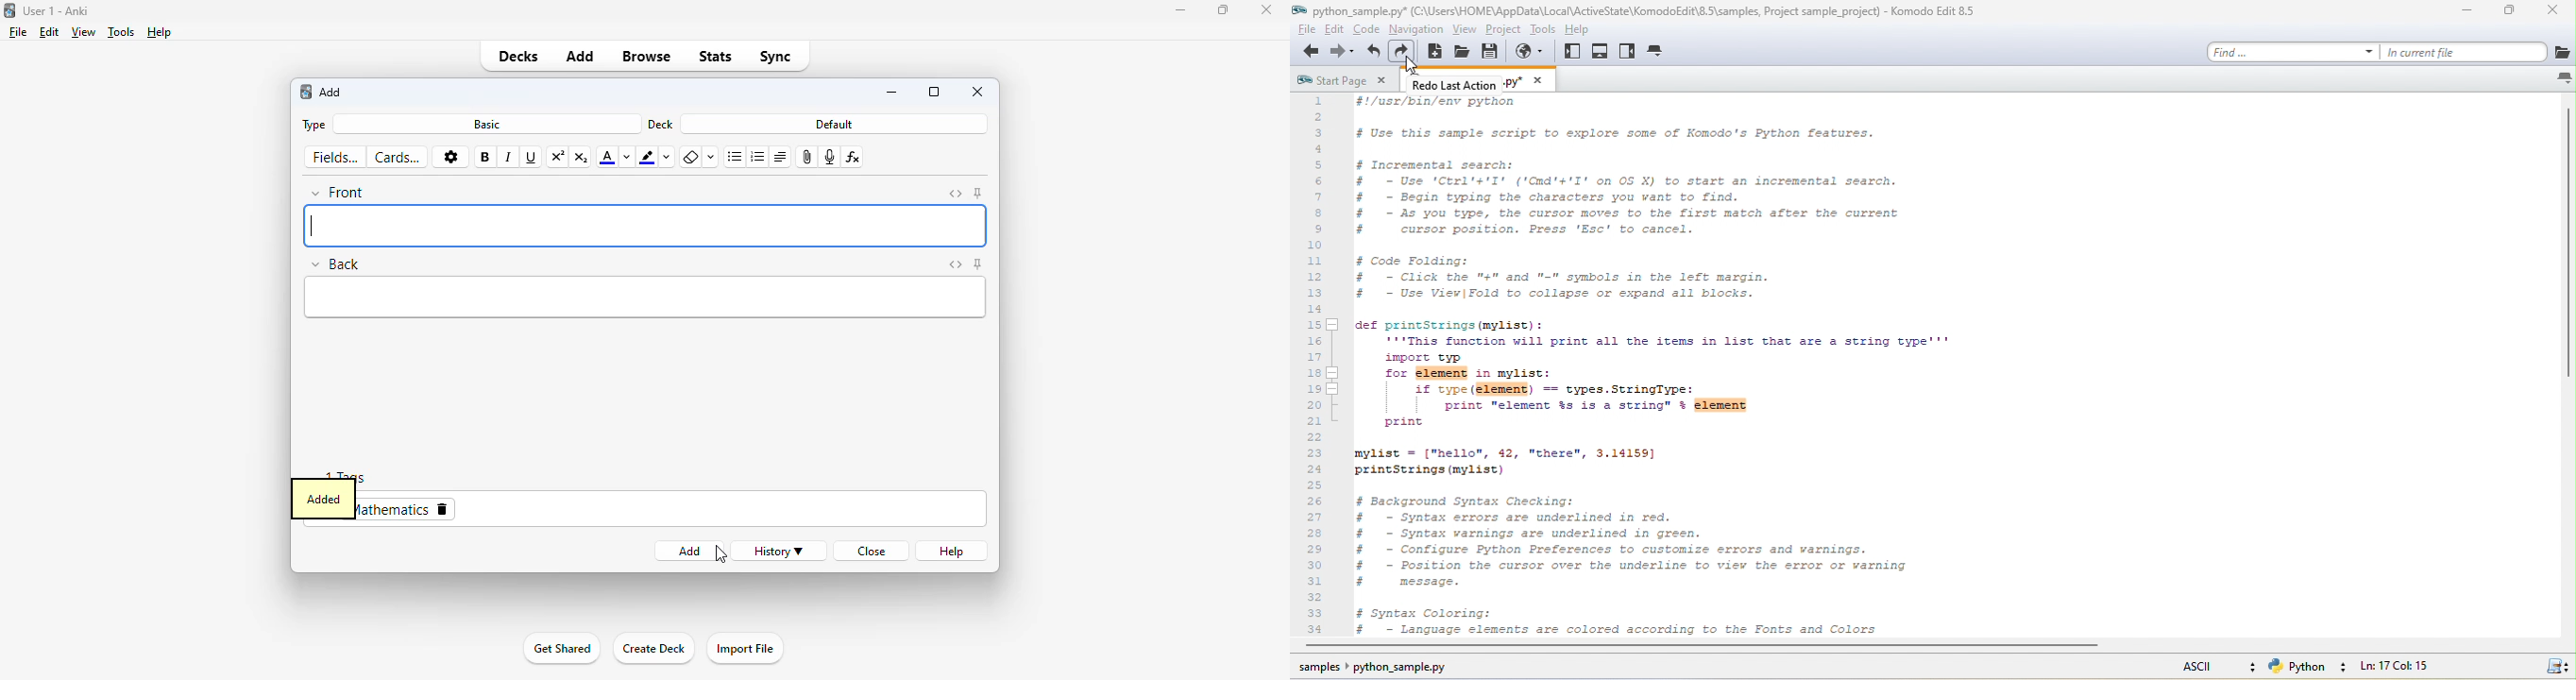 The width and height of the screenshot is (2576, 700). I want to click on toggle sticky, so click(978, 264).